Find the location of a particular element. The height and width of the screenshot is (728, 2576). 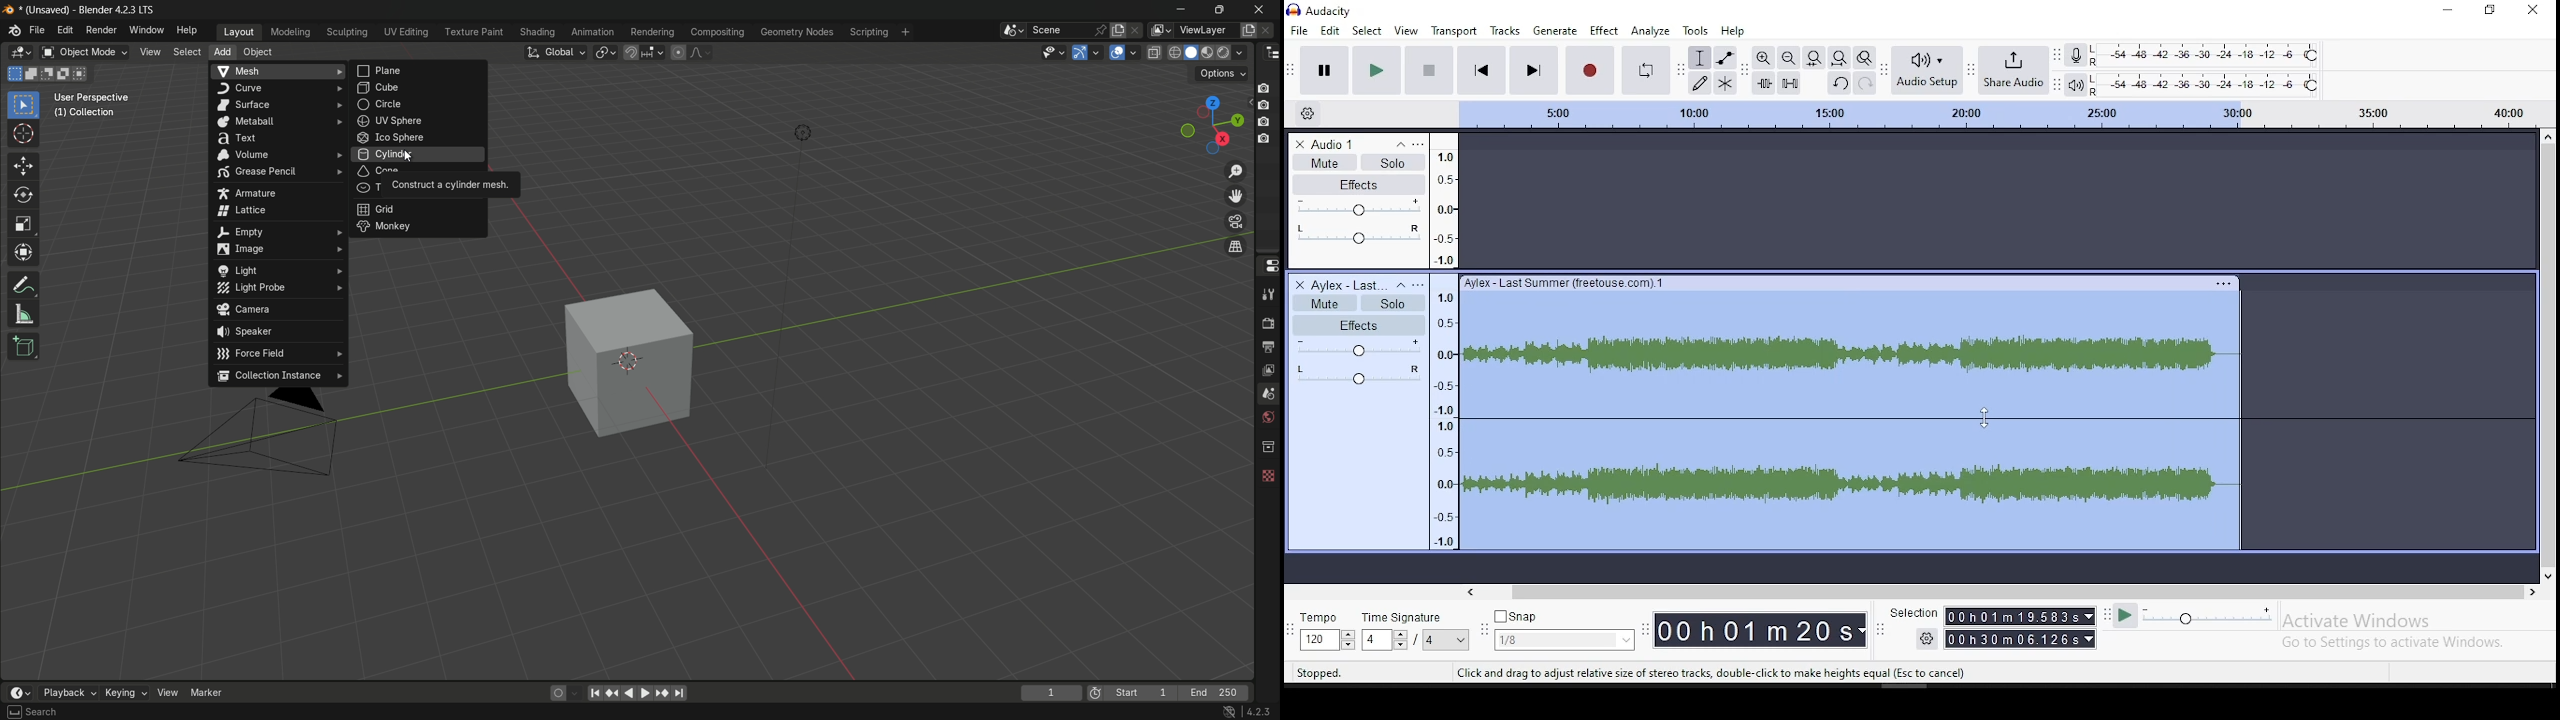

fit selection to width is located at coordinates (1813, 57).